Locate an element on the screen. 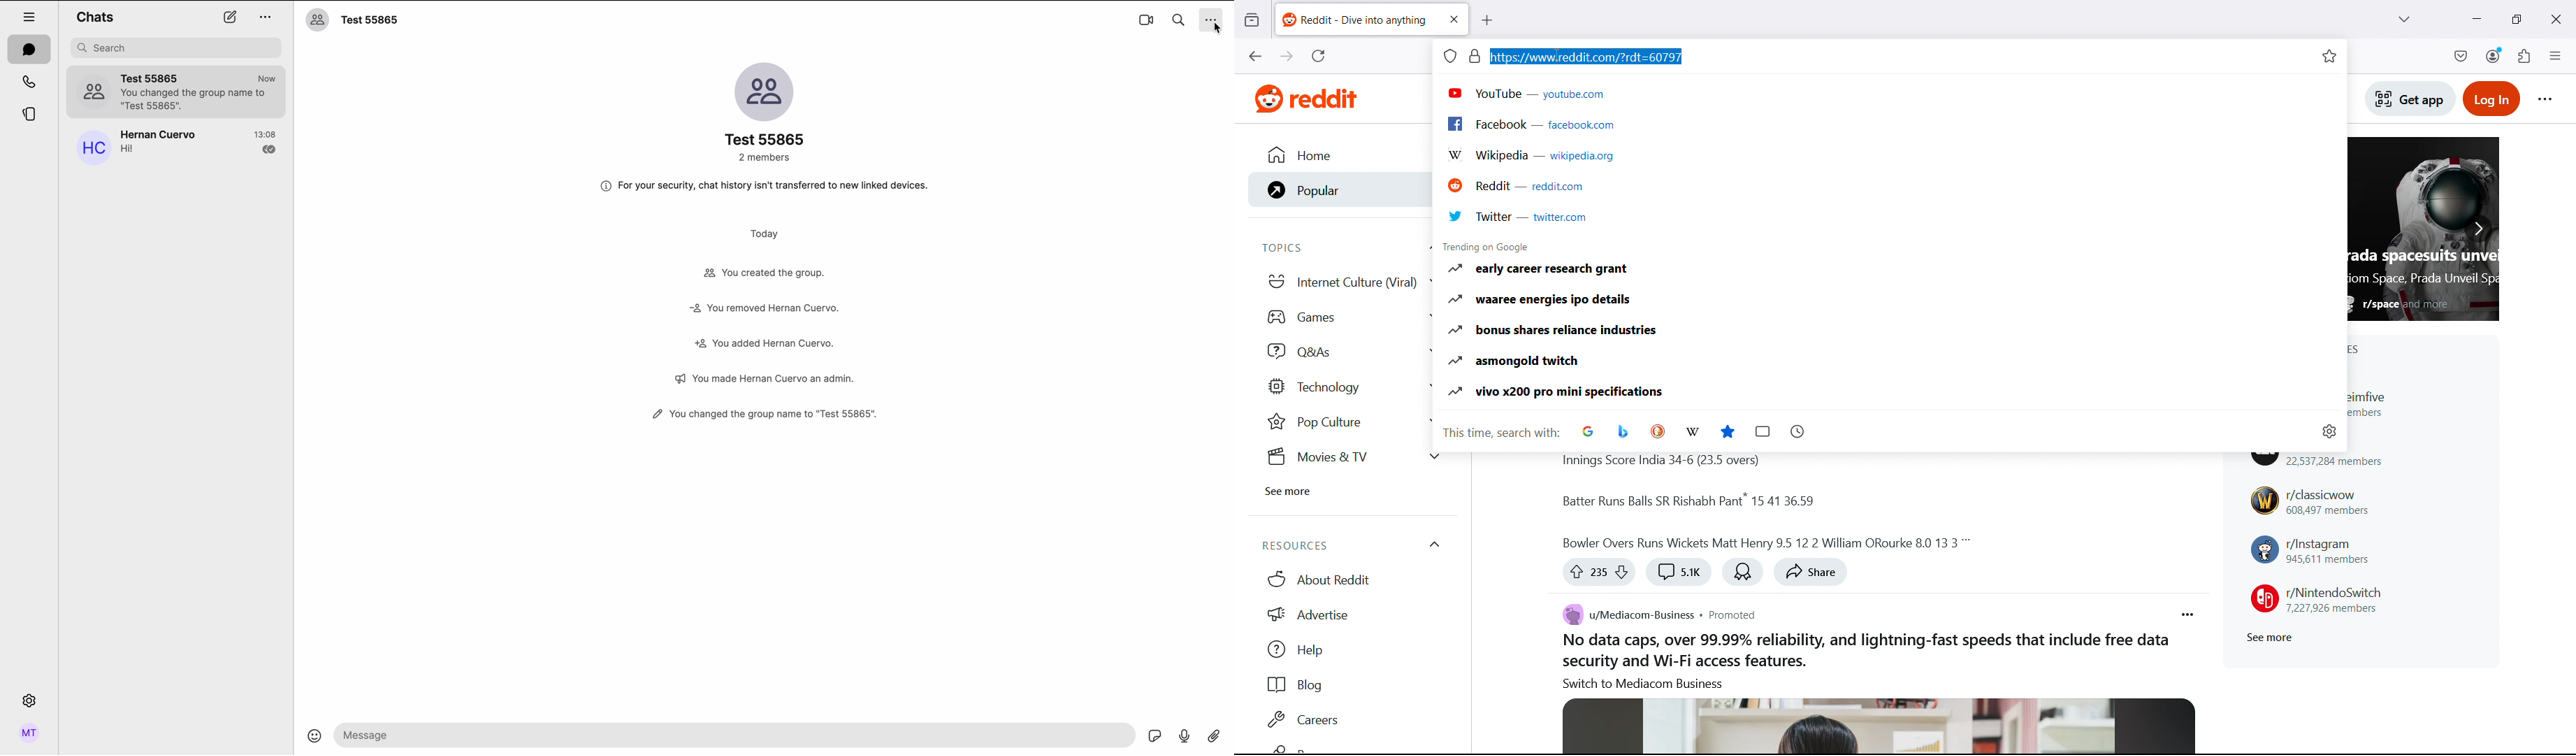 The image size is (2576, 756). save to pocket is located at coordinates (2461, 55).